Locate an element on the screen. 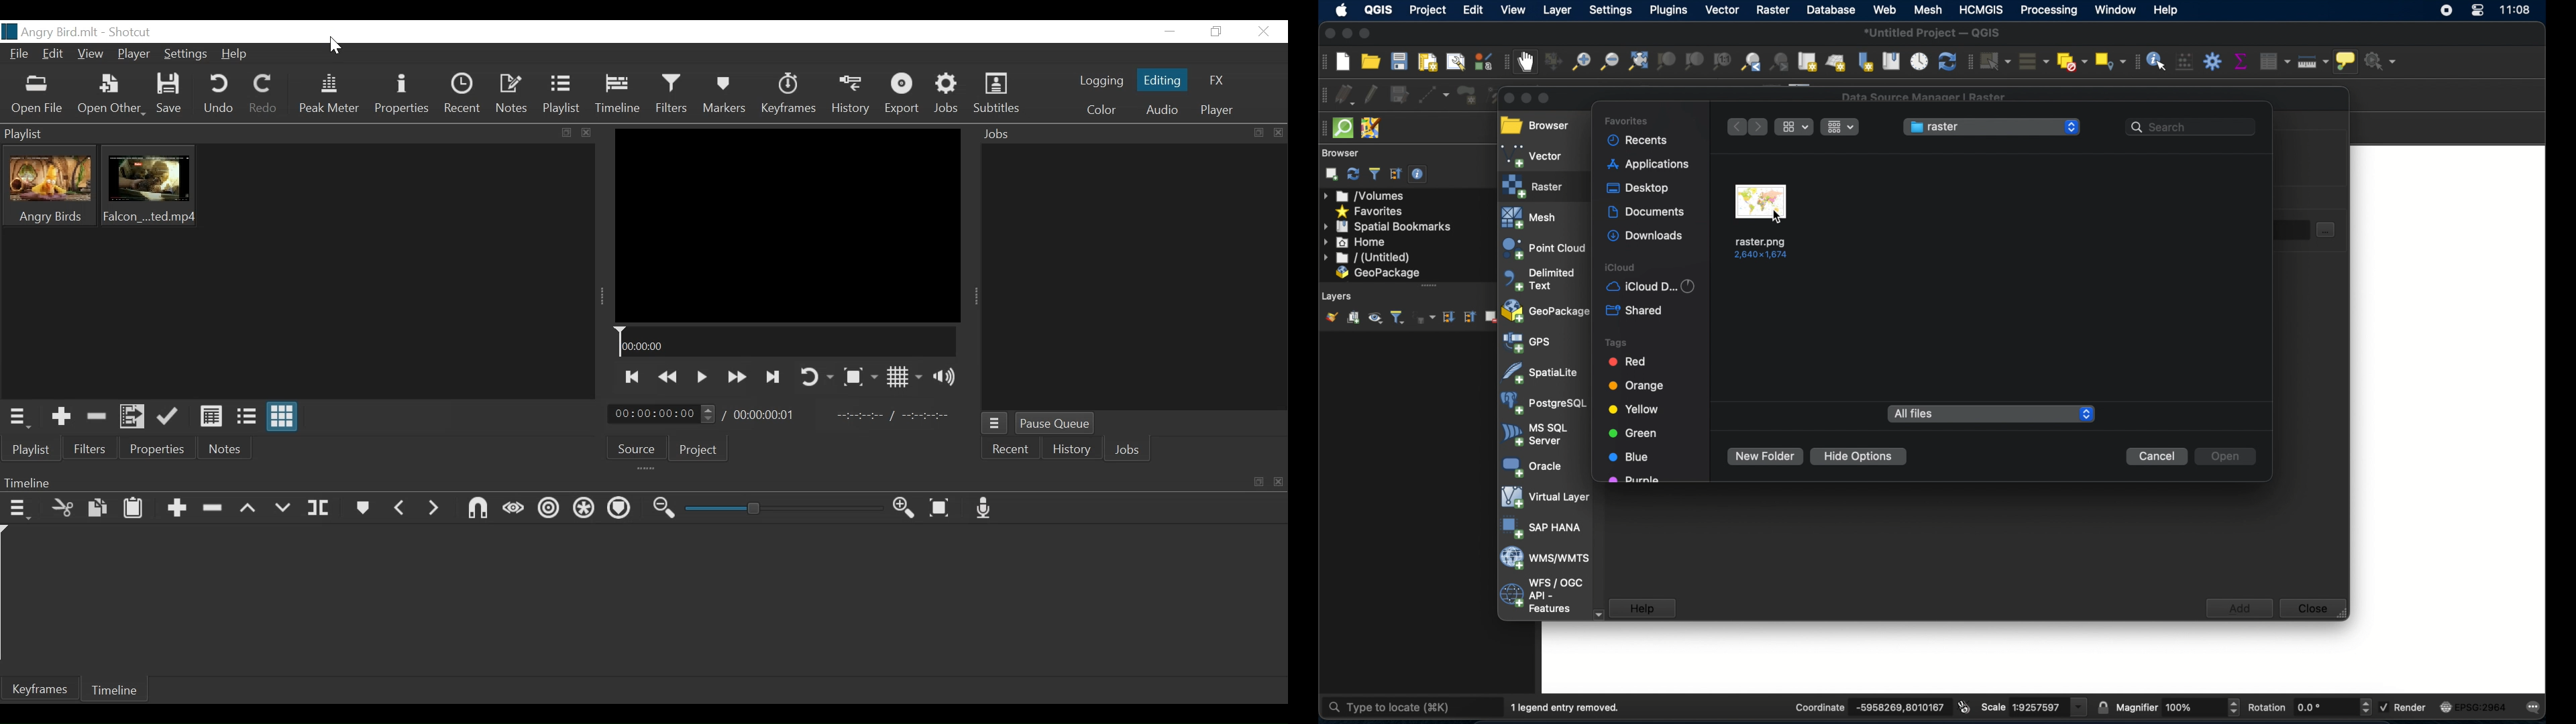 This screenshot has height=728, width=2576. Next Marker is located at coordinates (434, 508).